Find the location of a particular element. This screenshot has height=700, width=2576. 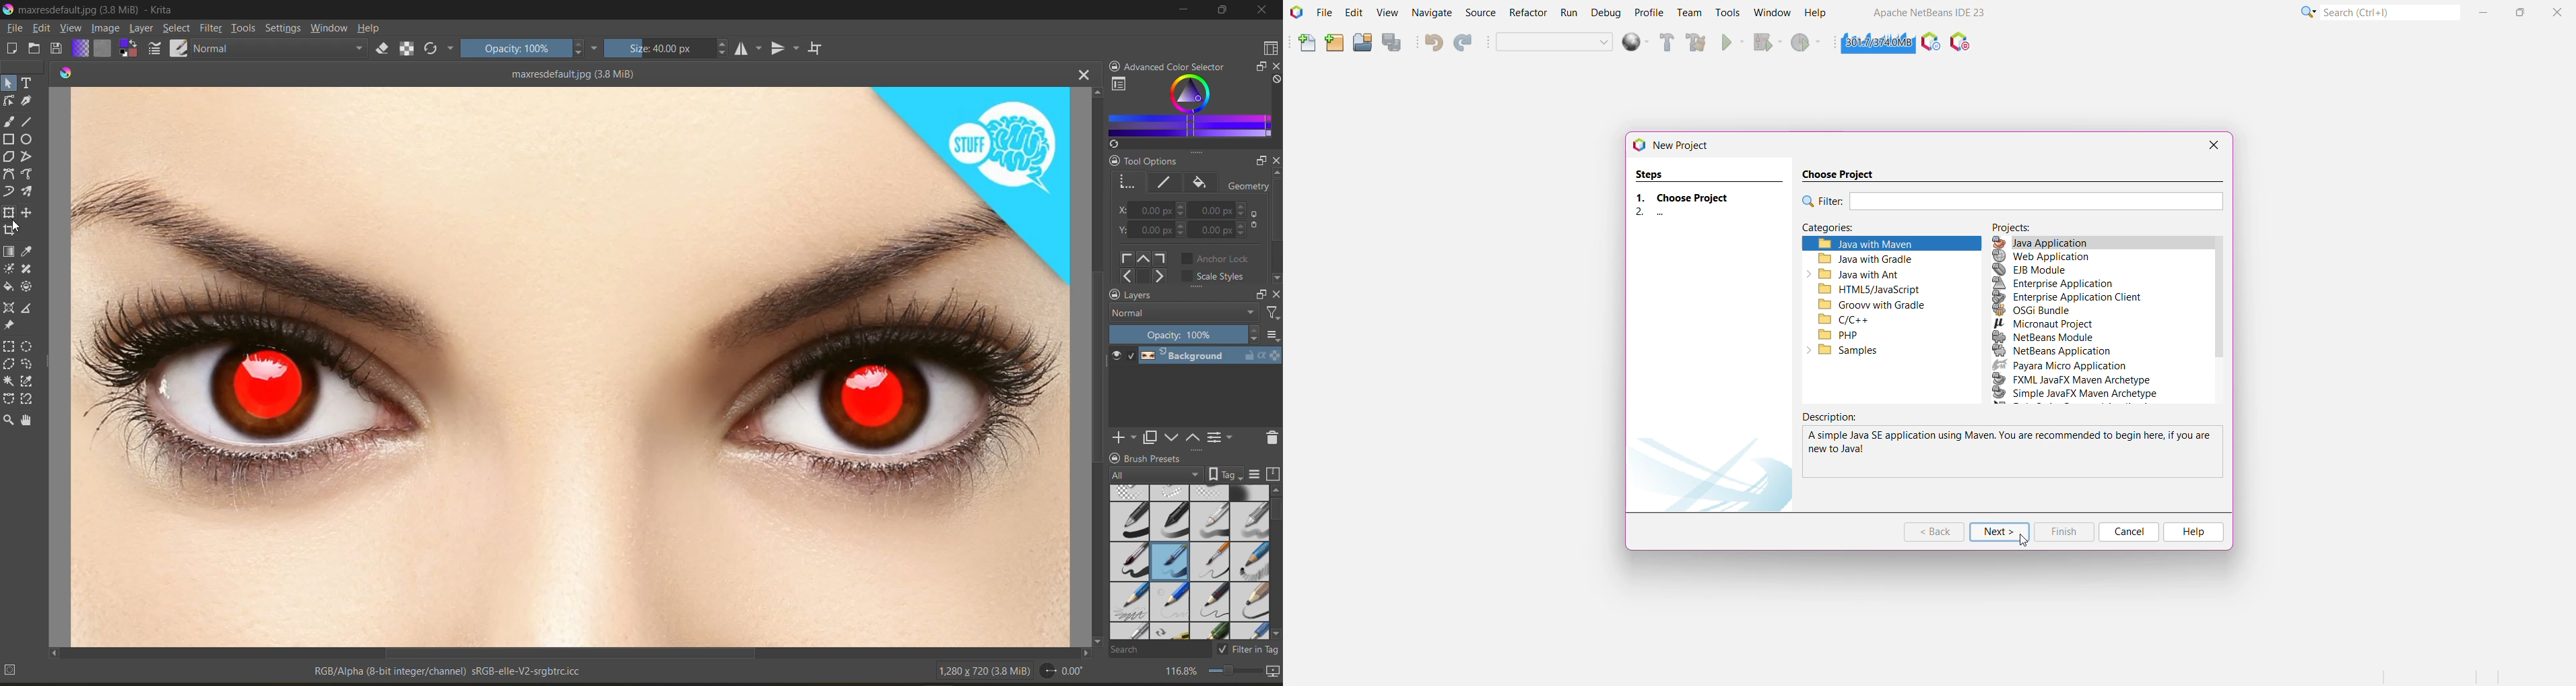

Profile Project is located at coordinates (1808, 42).